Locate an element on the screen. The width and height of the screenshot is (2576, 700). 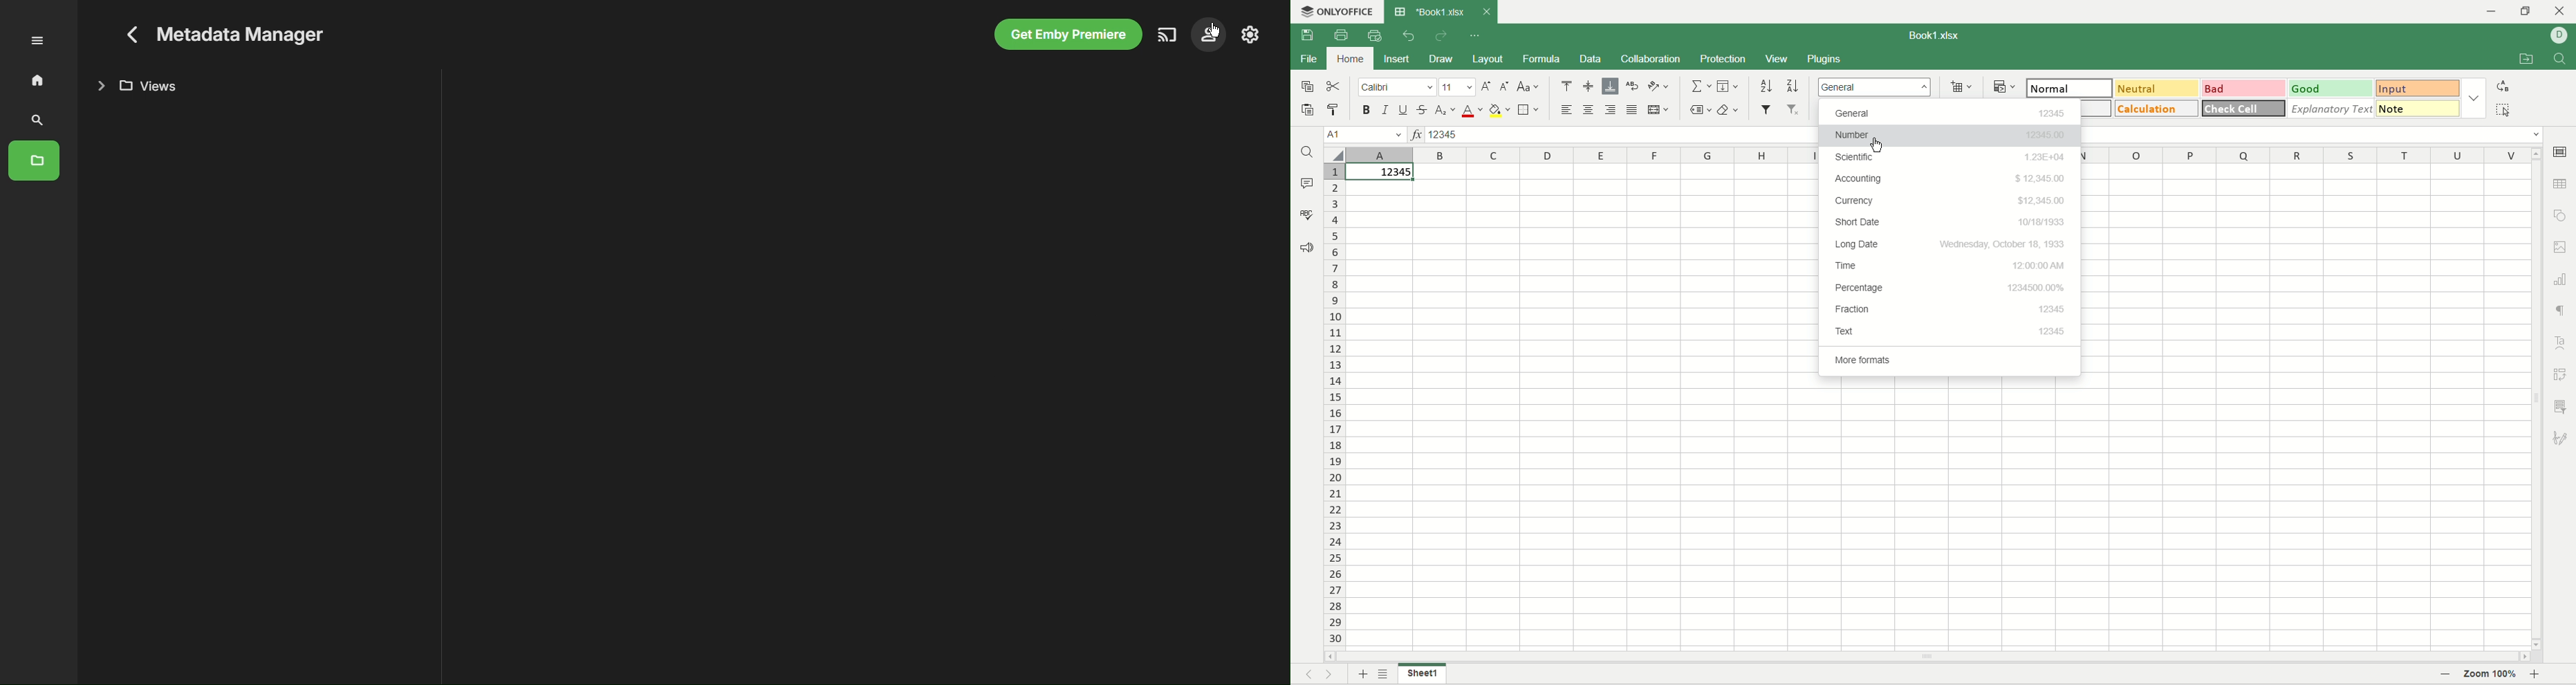
protection is located at coordinates (1722, 58).